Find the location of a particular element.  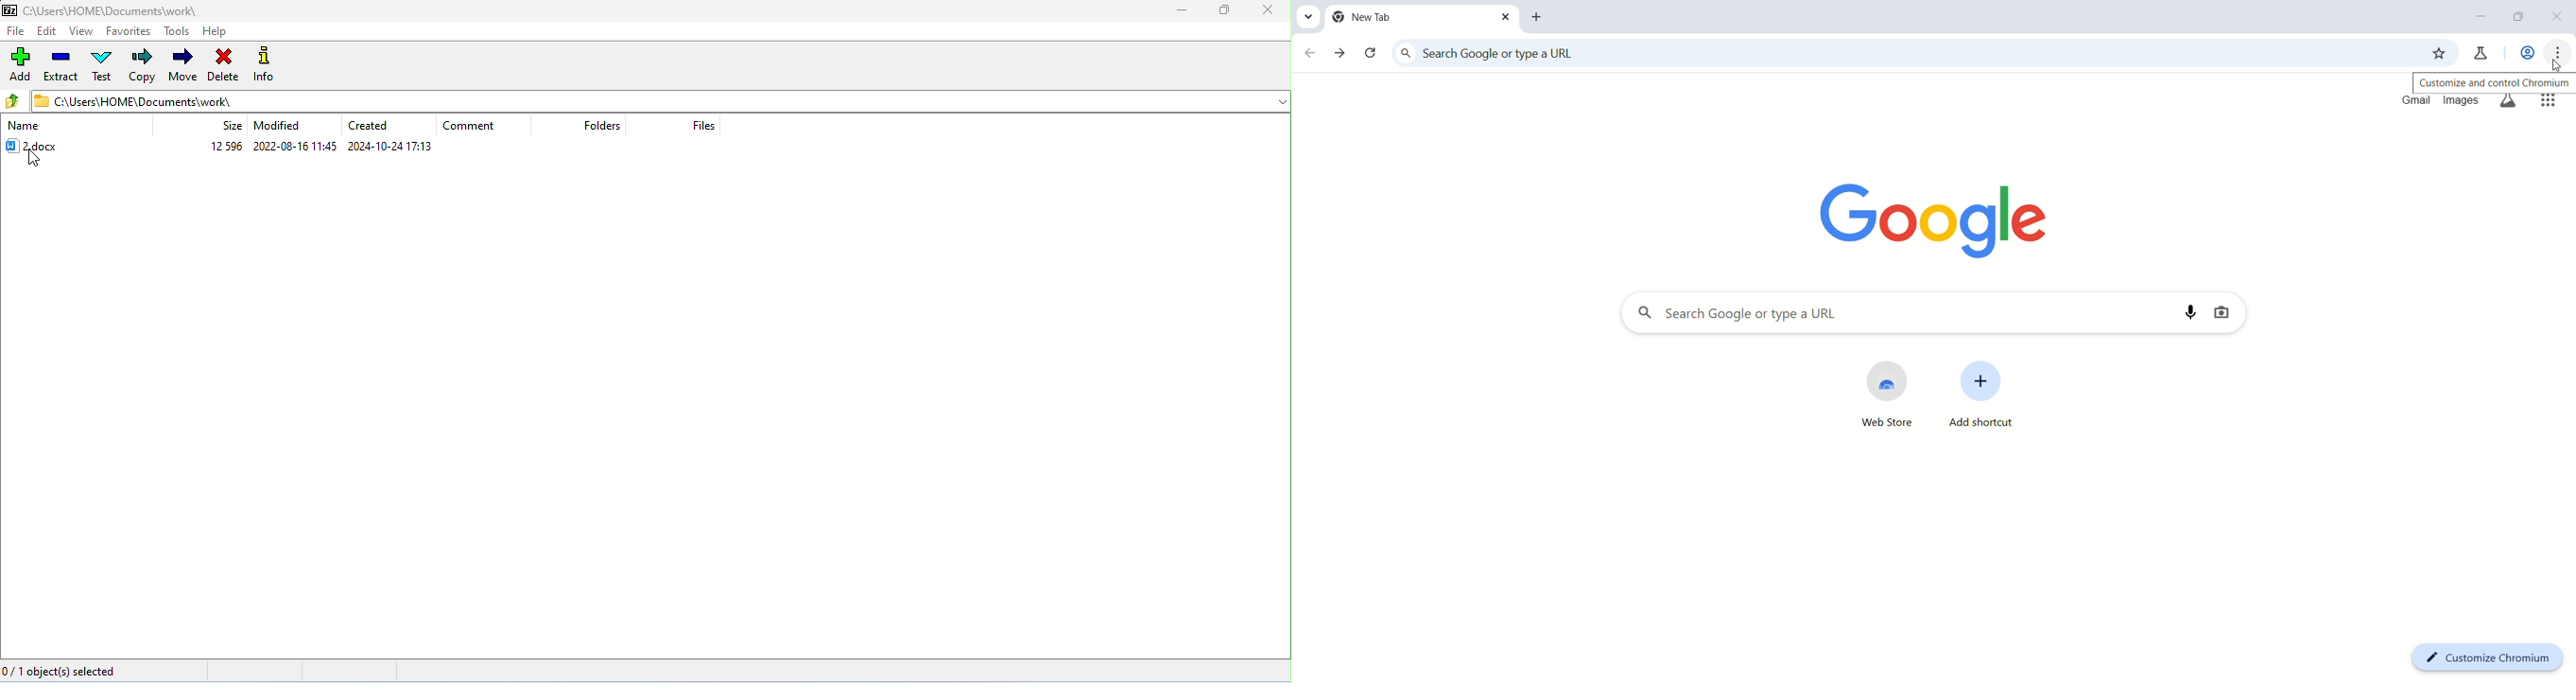

2024-10-24 17:13 is located at coordinates (390, 147).